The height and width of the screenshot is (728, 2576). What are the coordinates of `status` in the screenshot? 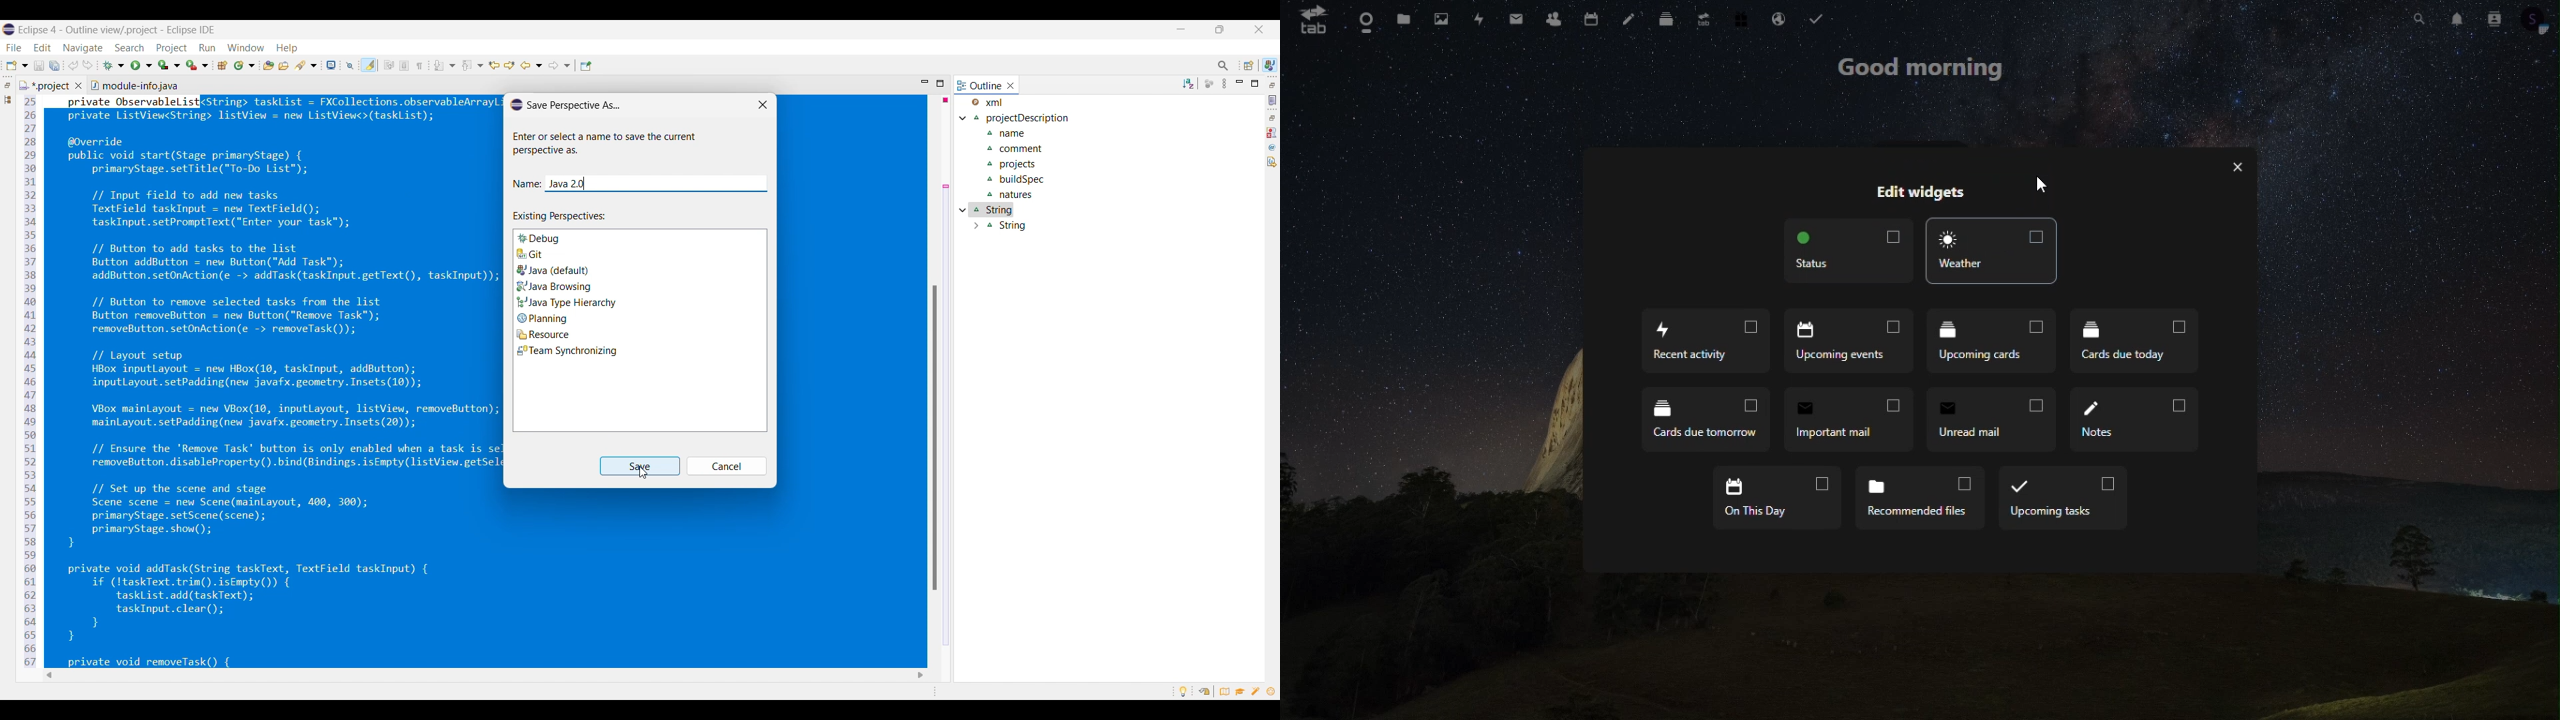 It's located at (1851, 251).